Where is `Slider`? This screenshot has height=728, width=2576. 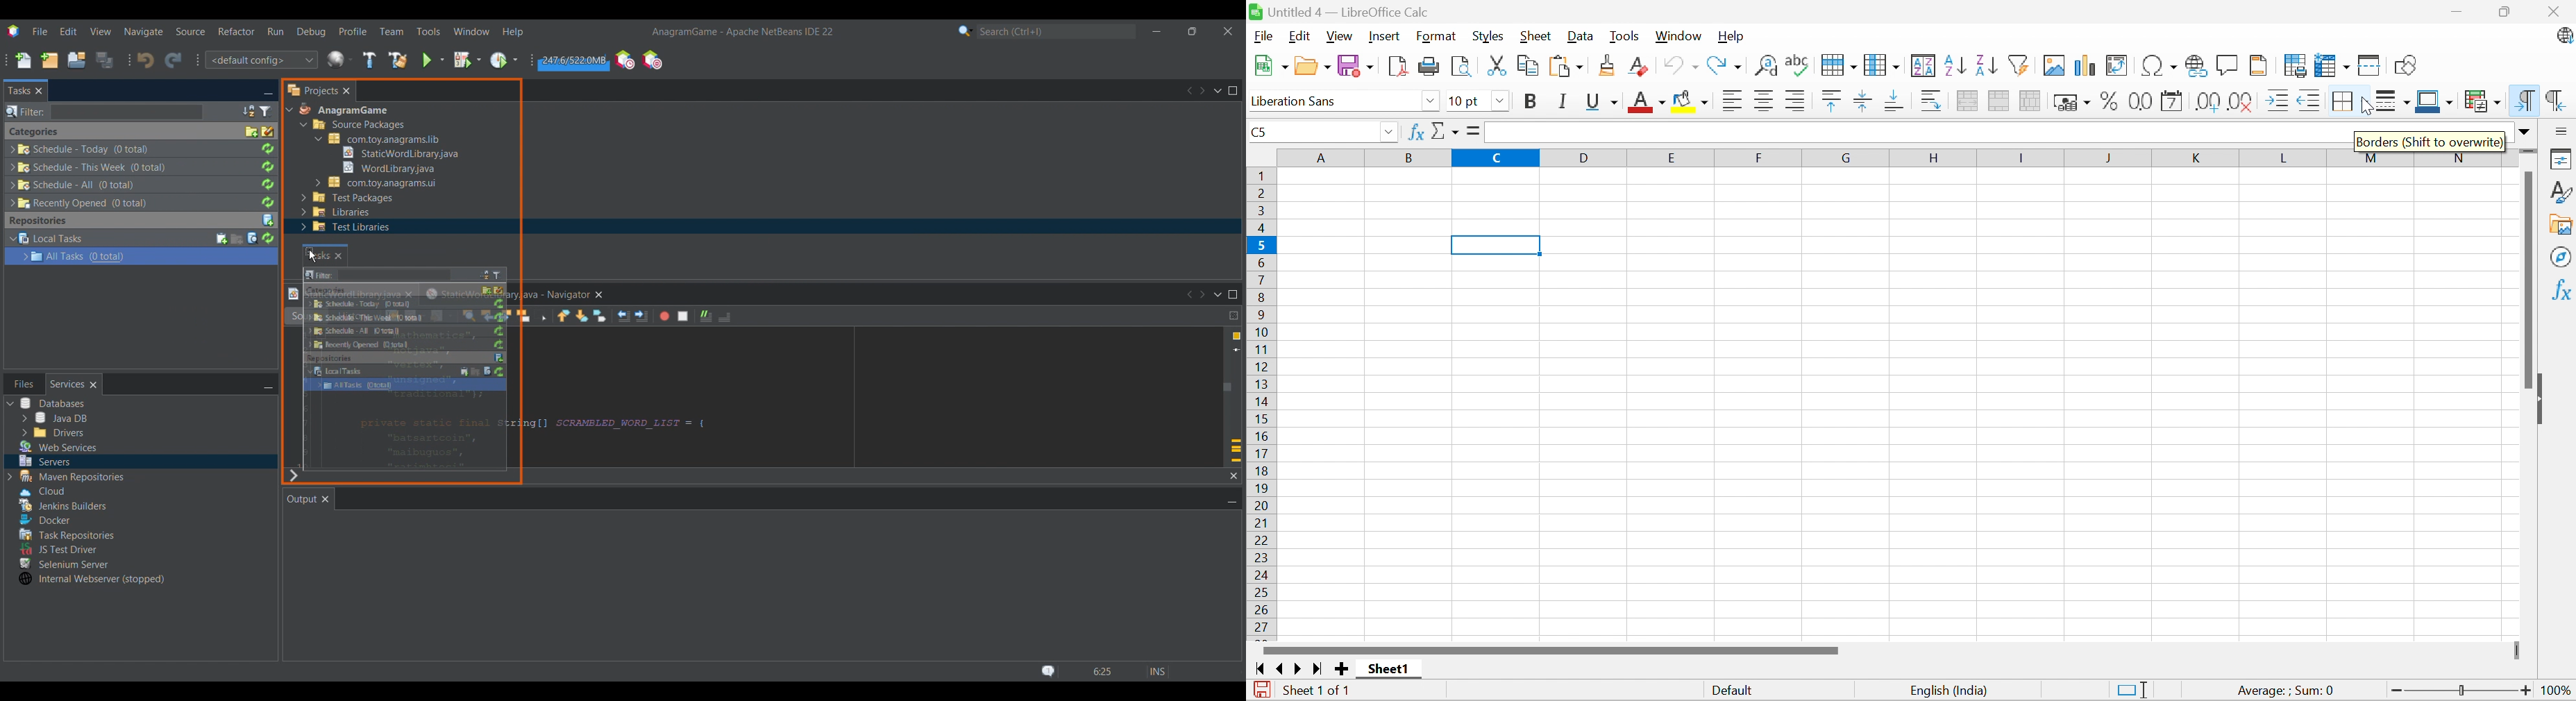
Slider is located at coordinates (2463, 691).